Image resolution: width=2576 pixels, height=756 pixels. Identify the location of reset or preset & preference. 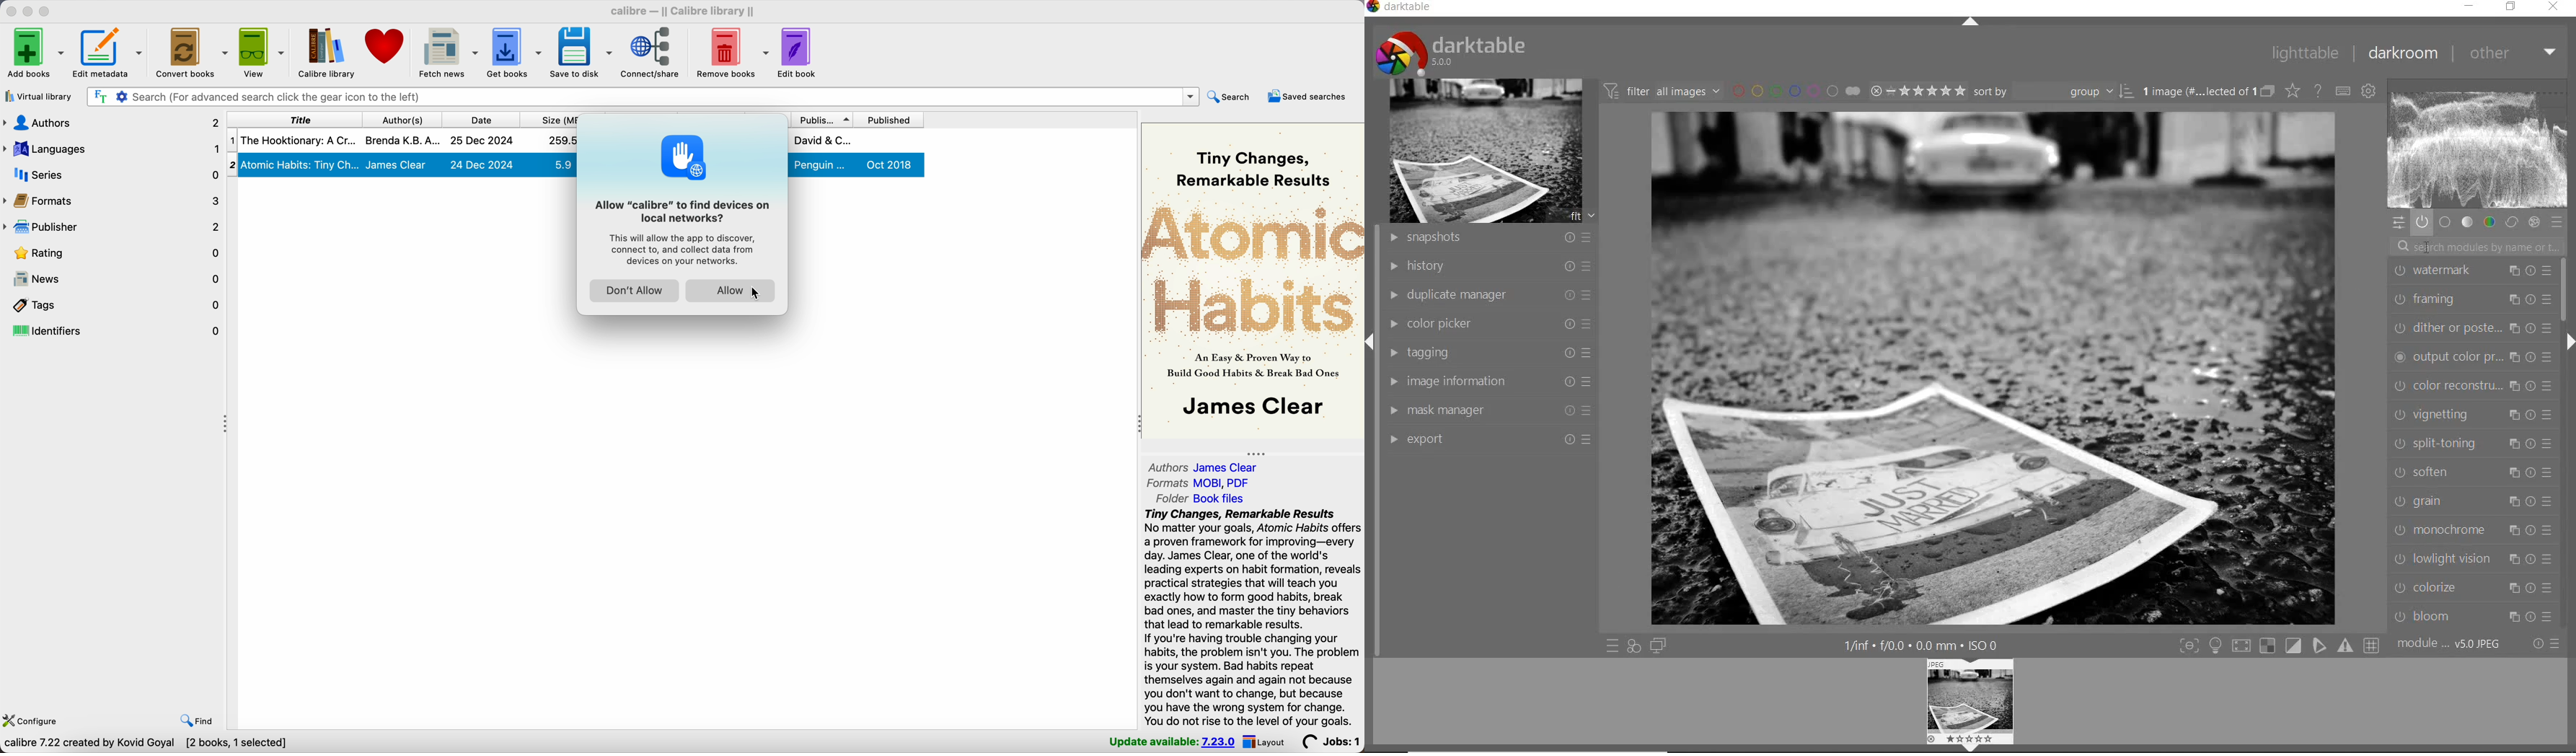
(2542, 646).